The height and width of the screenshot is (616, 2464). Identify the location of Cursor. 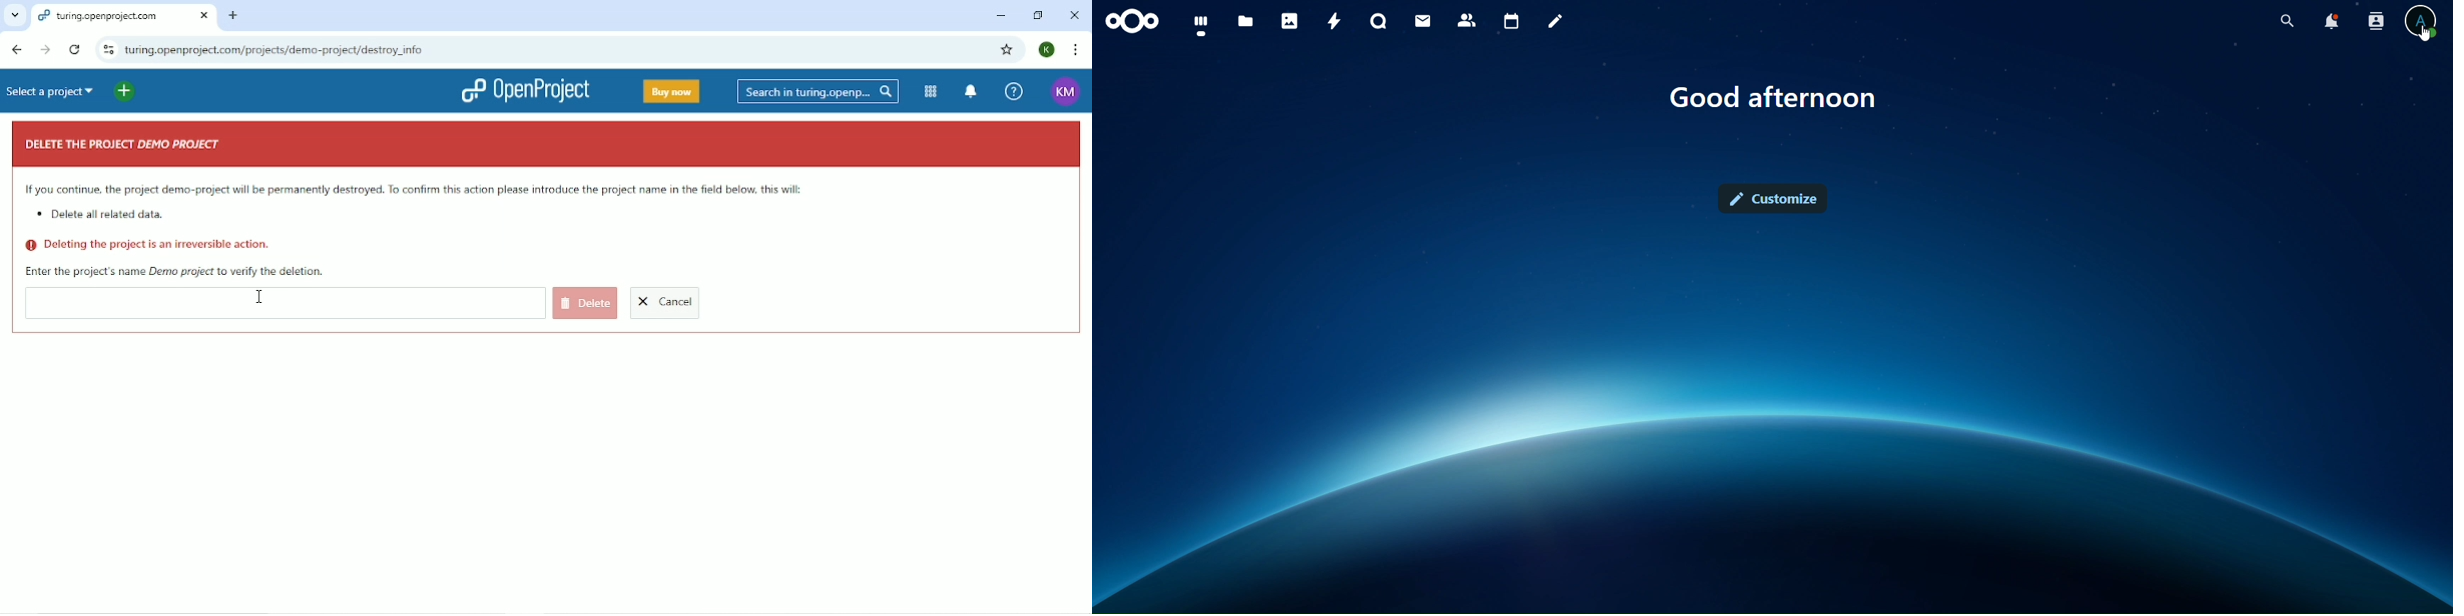
(2424, 36).